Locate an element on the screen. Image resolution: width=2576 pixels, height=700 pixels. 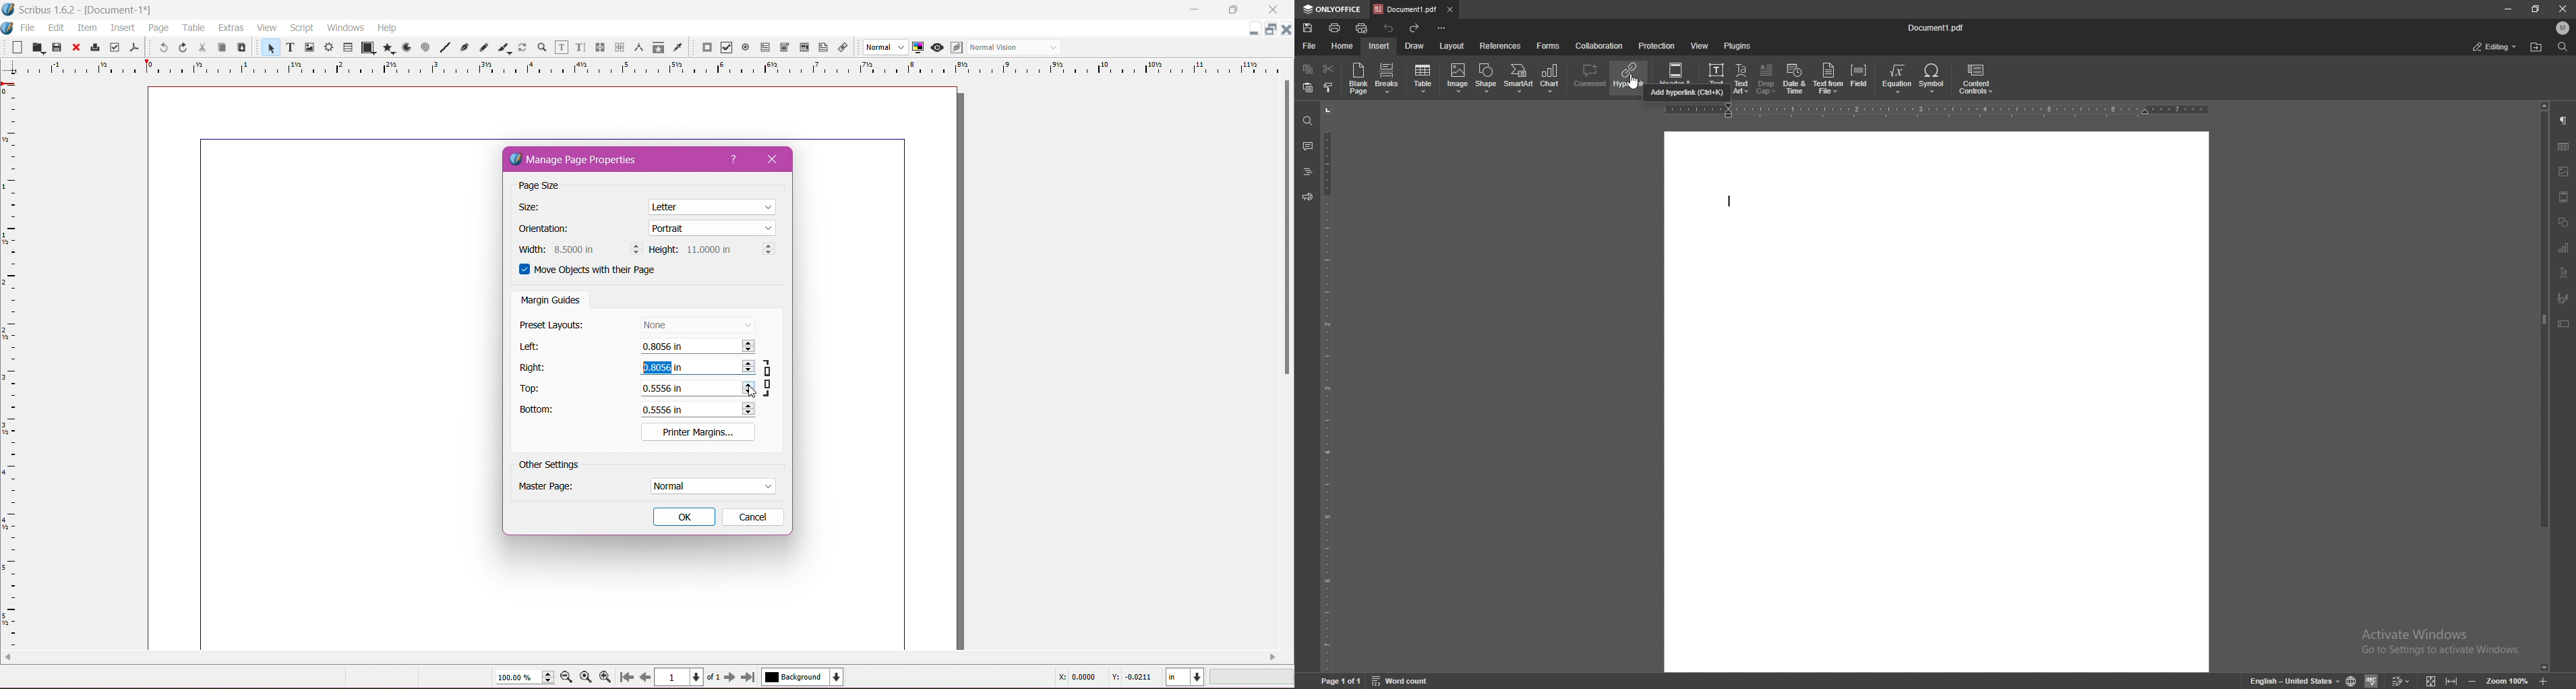
Help is located at coordinates (388, 28).